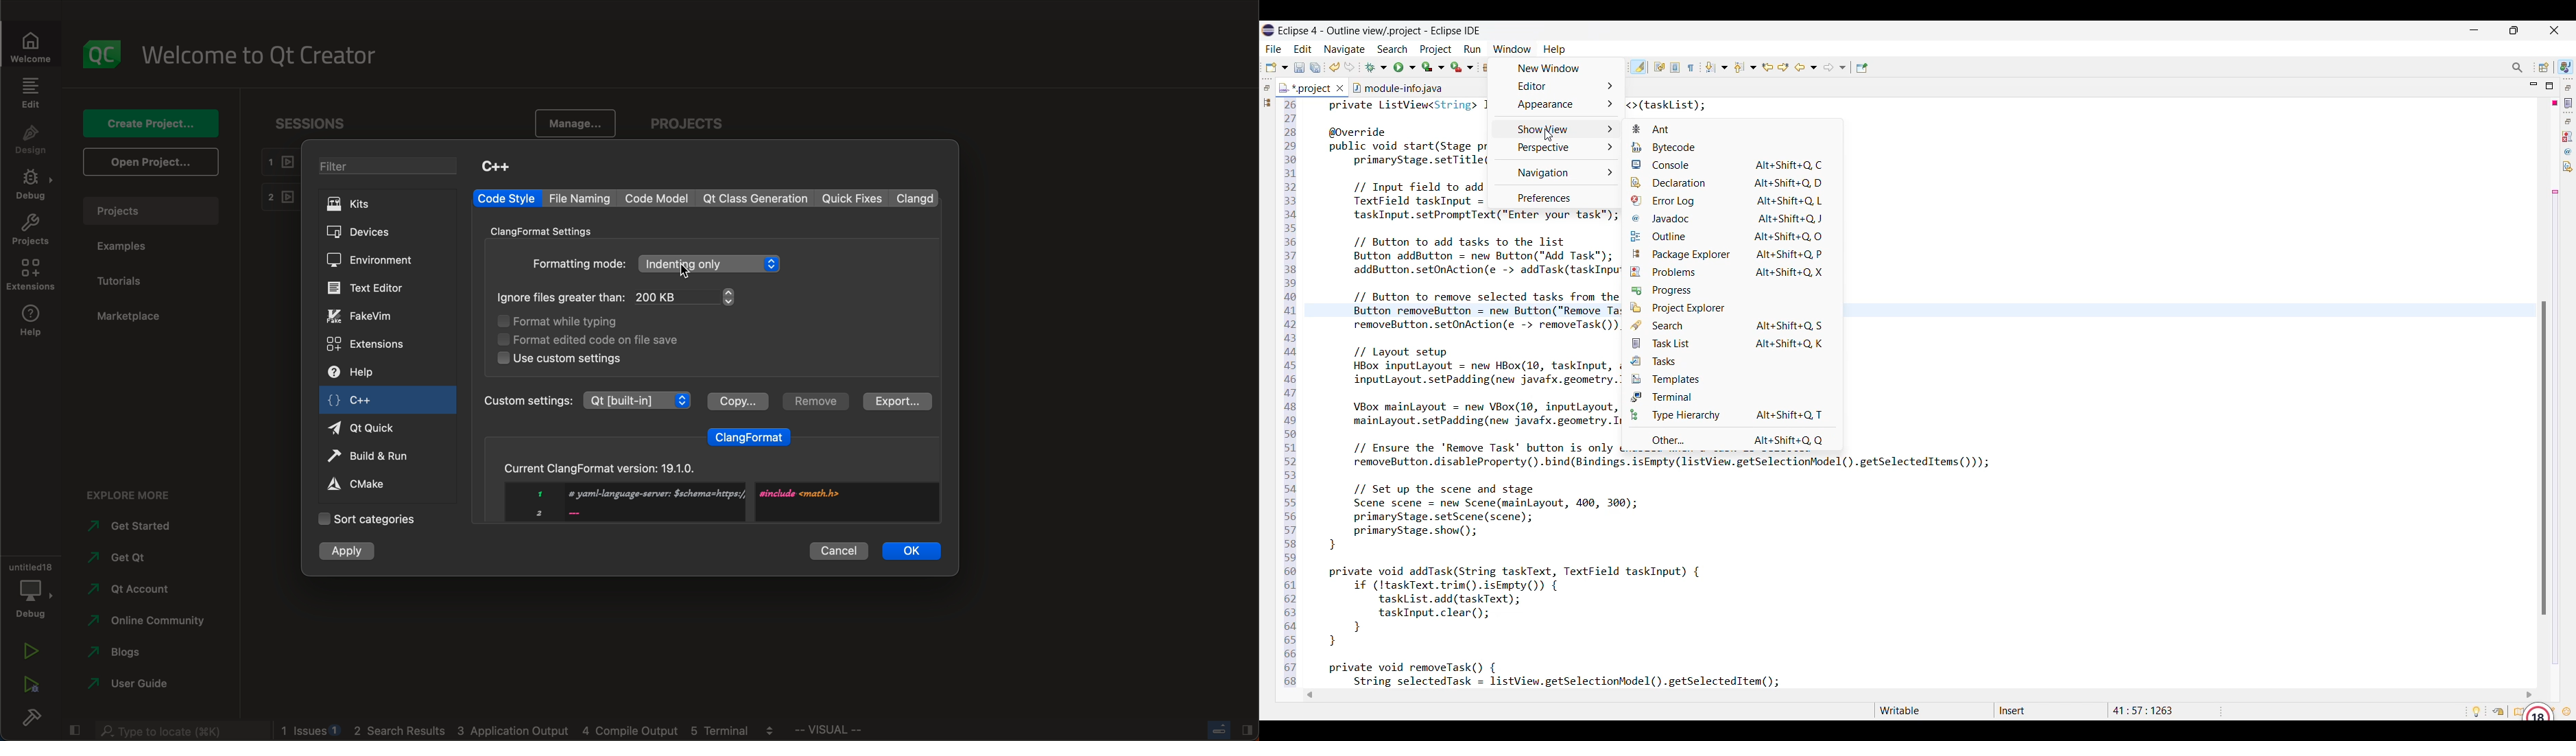 Image resolution: width=2576 pixels, height=756 pixels. Describe the element at coordinates (1472, 49) in the screenshot. I see `Run menu` at that location.